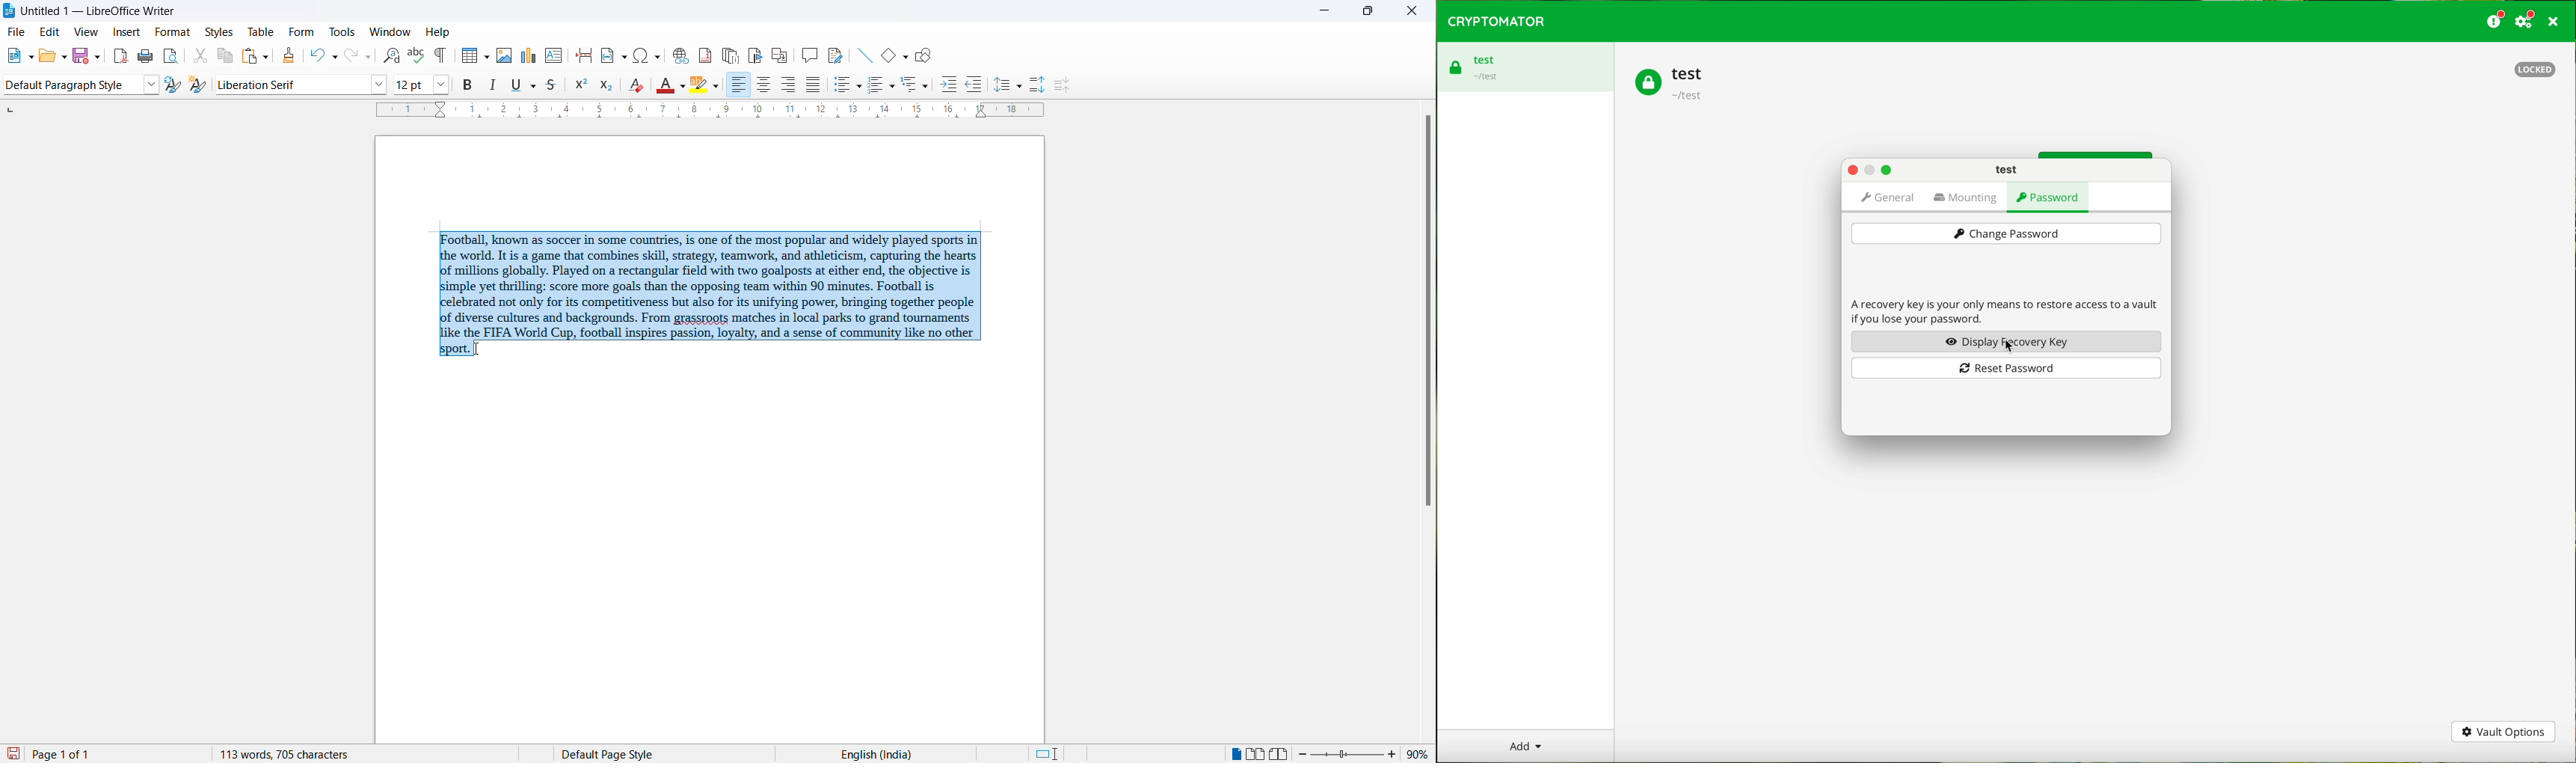 This screenshot has width=2576, height=784. What do you see at coordinates (2005, 342) in the screenshot?
I see `display recovery key` at bounding box center [2005, 342].